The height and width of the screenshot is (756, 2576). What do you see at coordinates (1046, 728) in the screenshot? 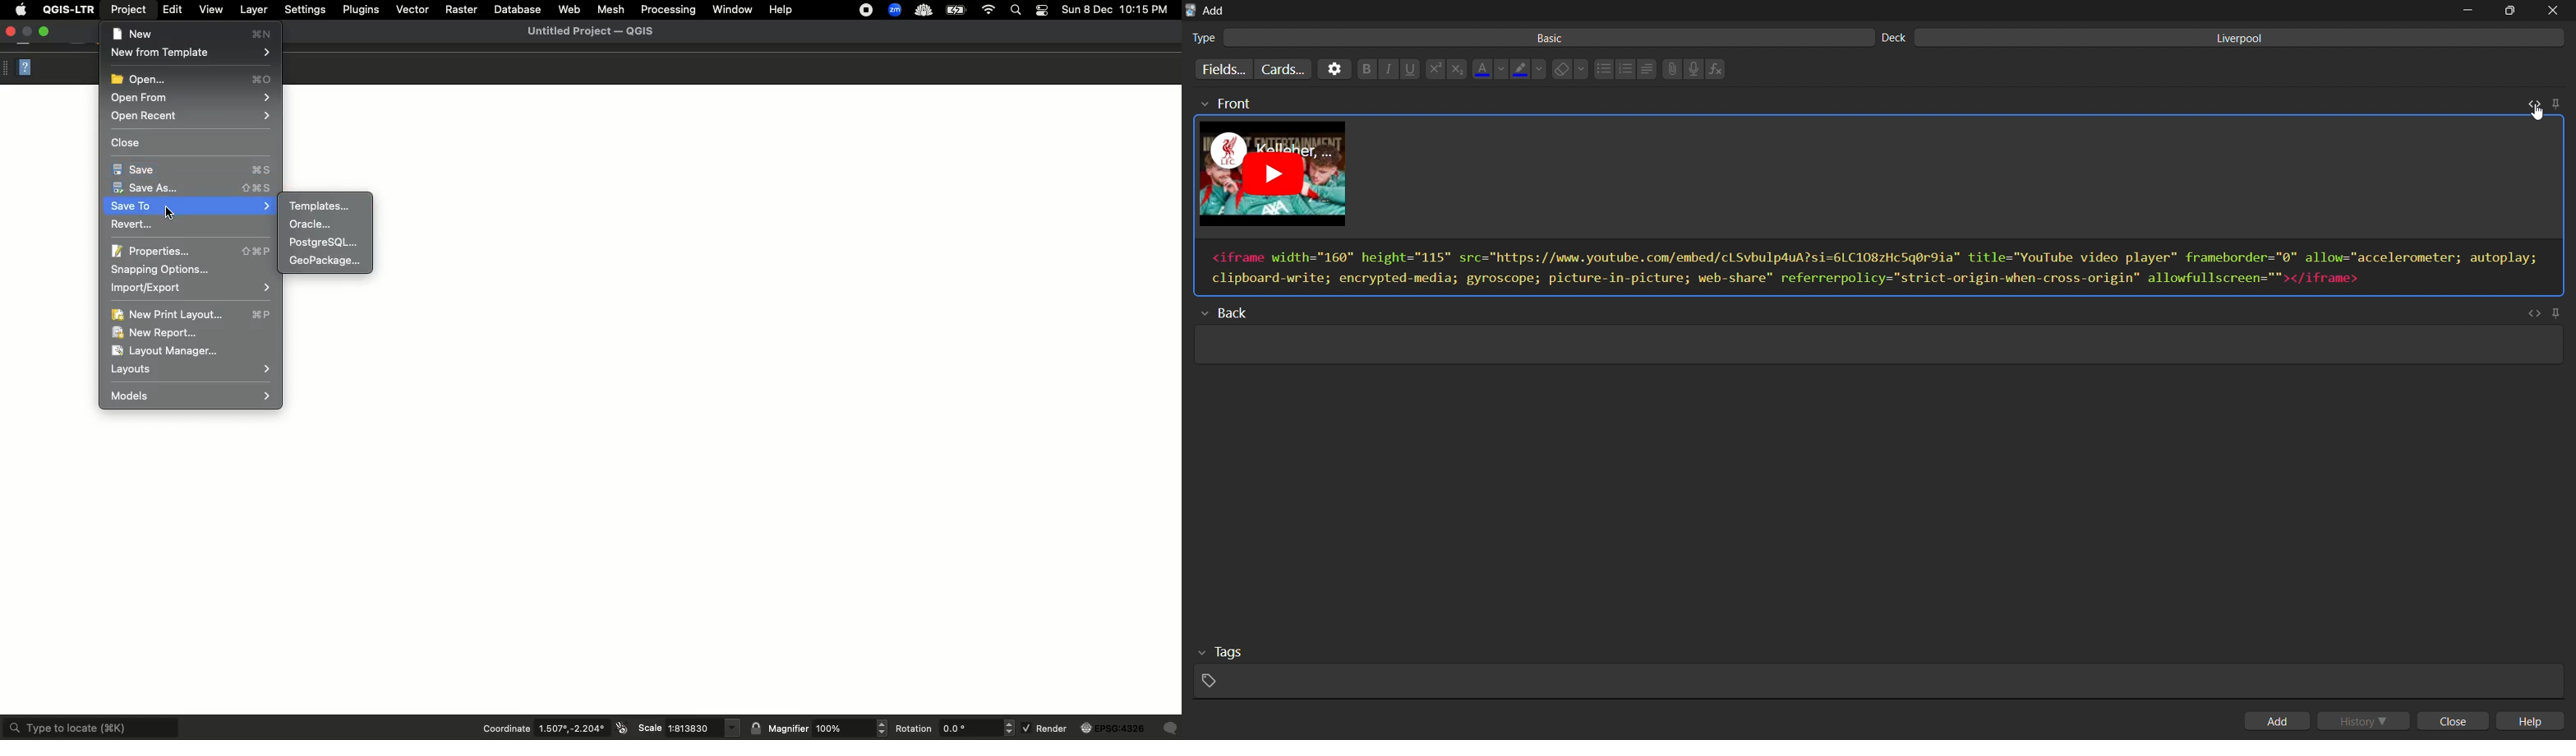
I see `Render` at bounding box center [1046, 728].